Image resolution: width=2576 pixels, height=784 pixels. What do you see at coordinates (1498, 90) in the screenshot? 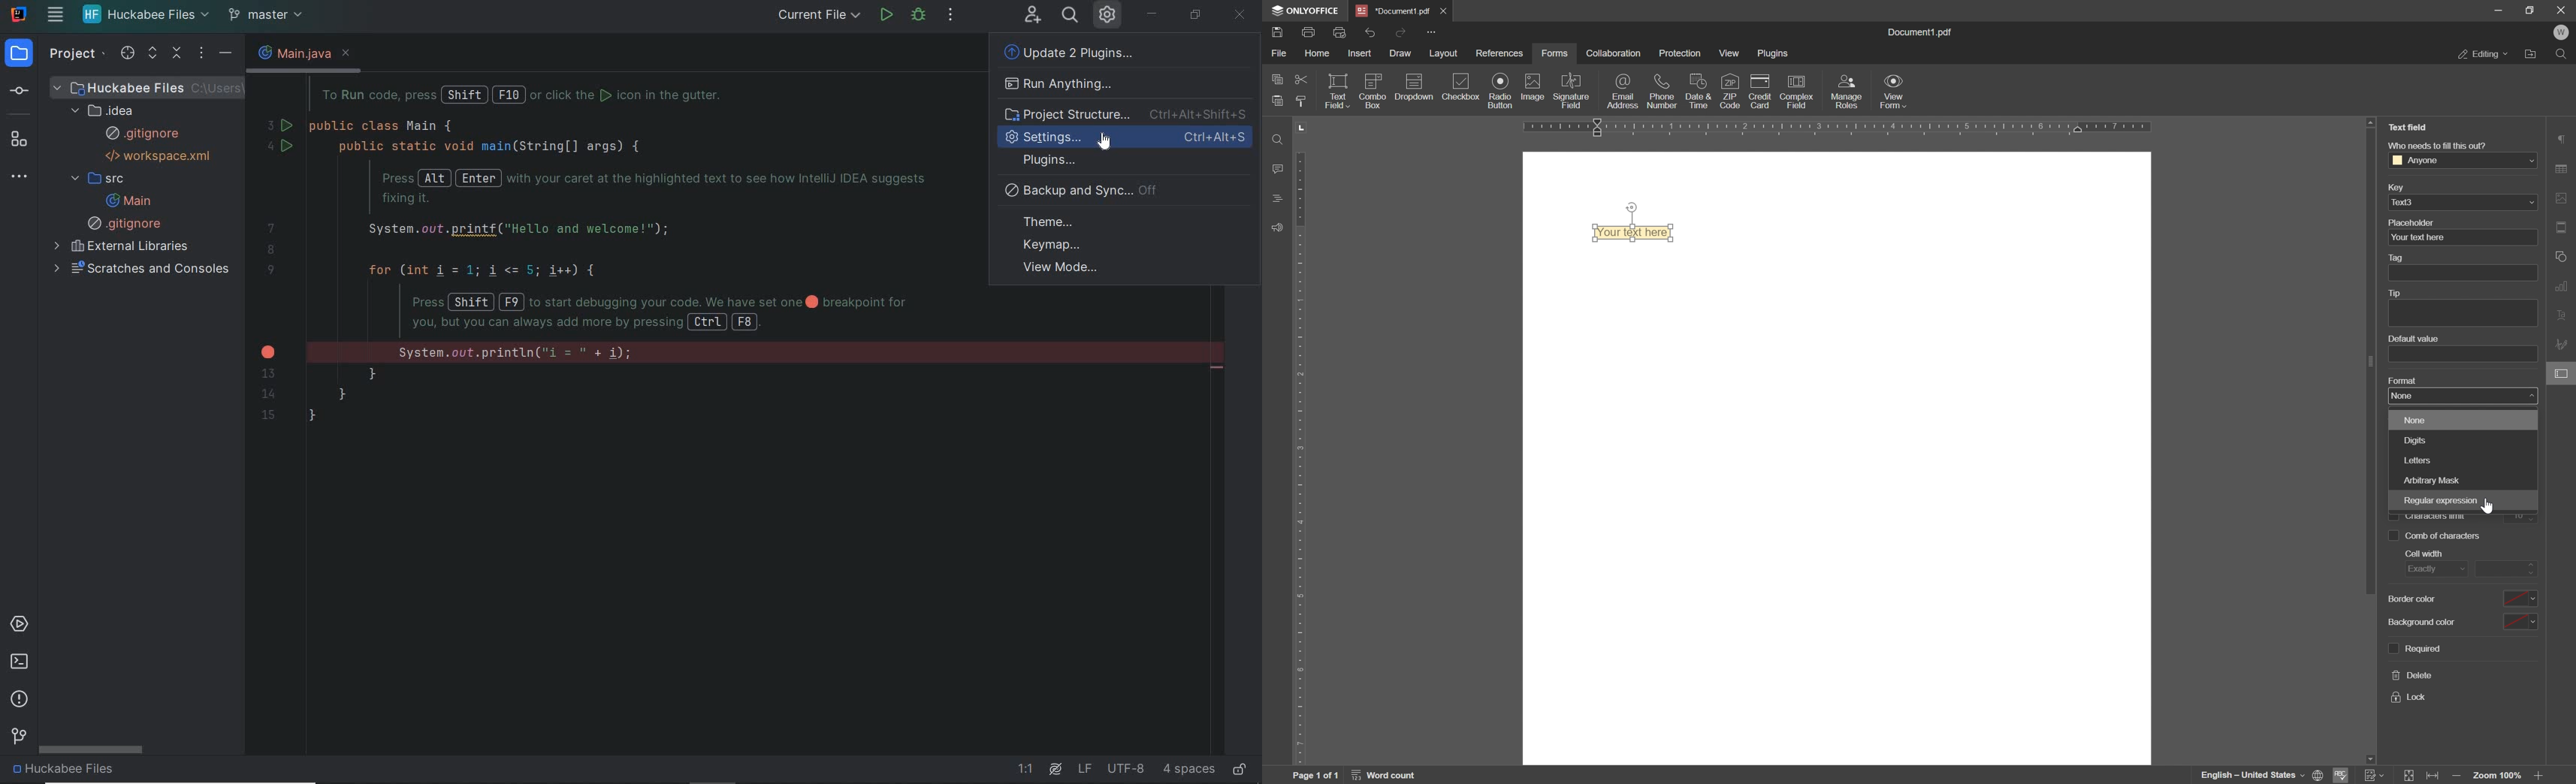
I see `radio button` at bounding box center [1498, 90].